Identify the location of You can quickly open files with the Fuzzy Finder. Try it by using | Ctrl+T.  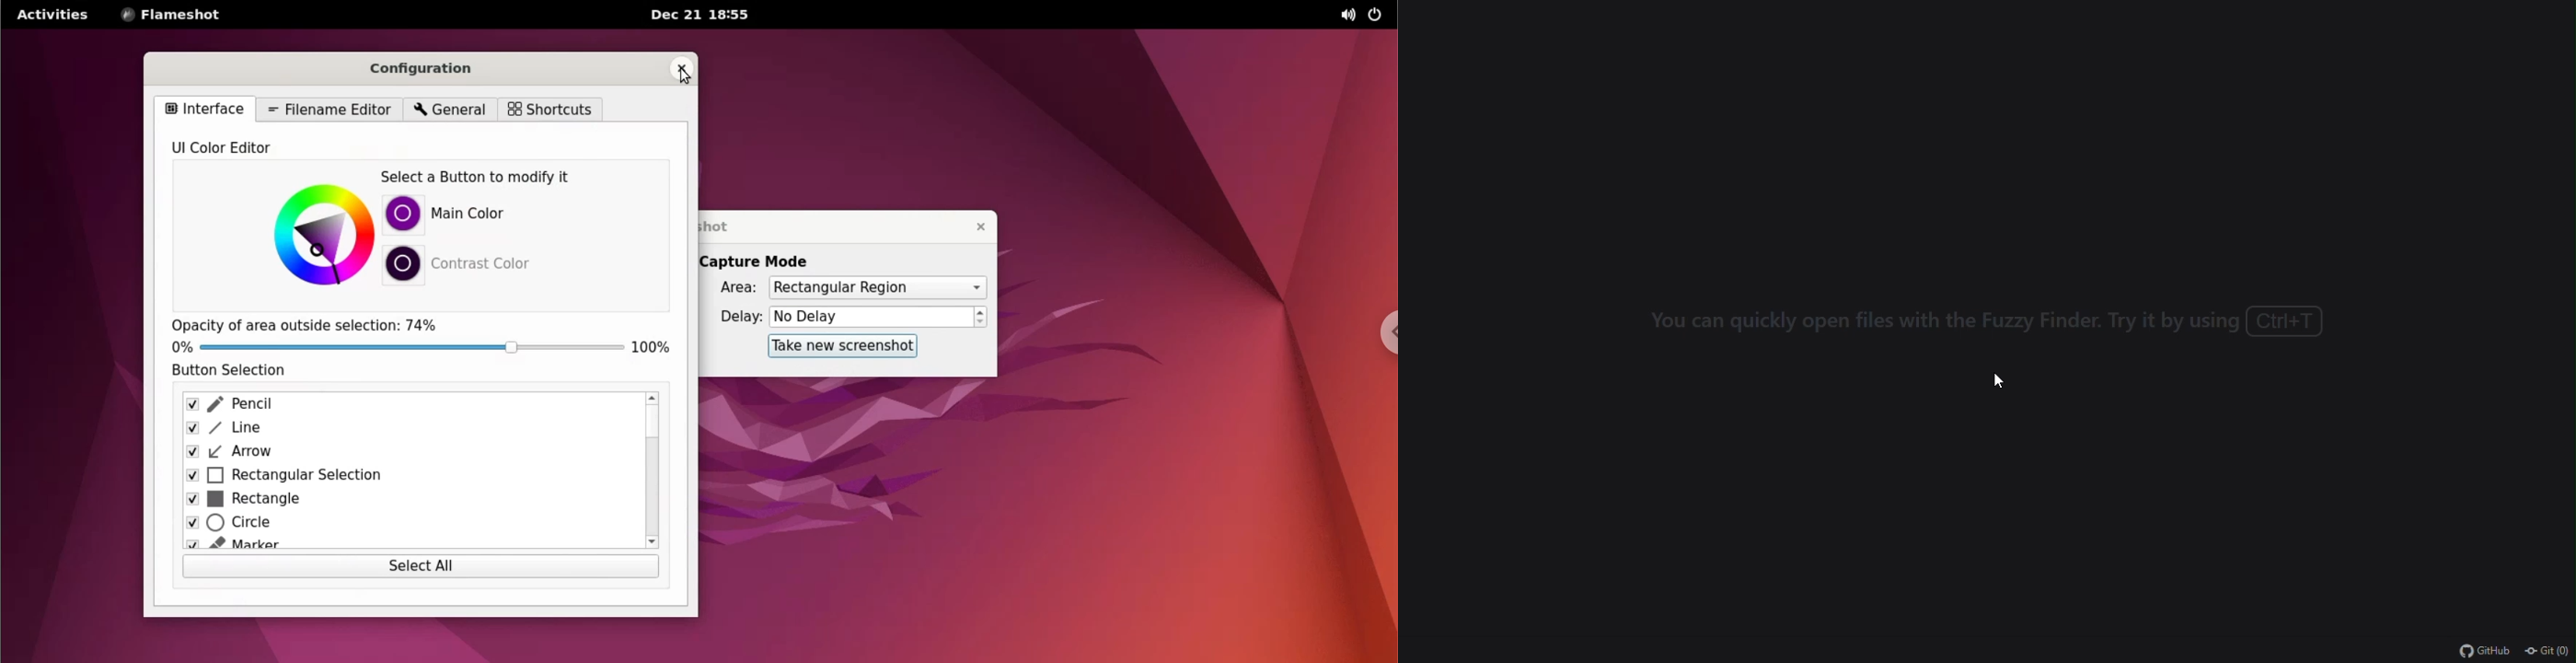
(1981, 320).